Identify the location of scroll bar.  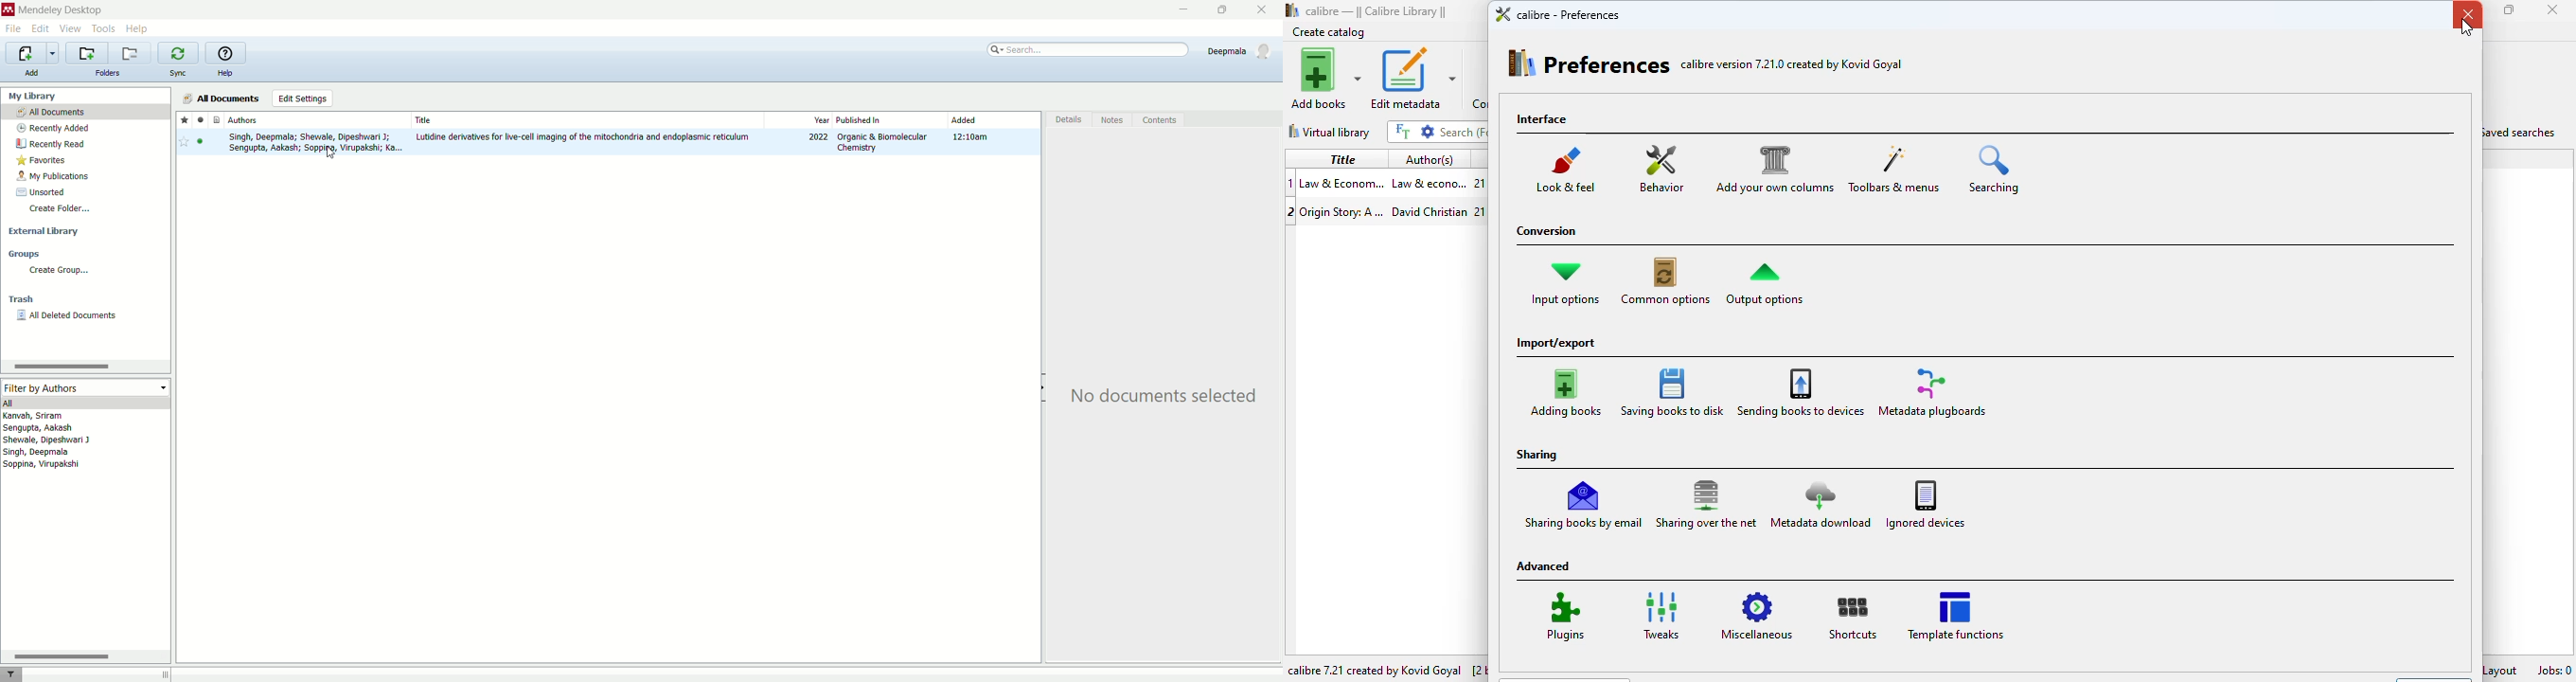
(84, 656).